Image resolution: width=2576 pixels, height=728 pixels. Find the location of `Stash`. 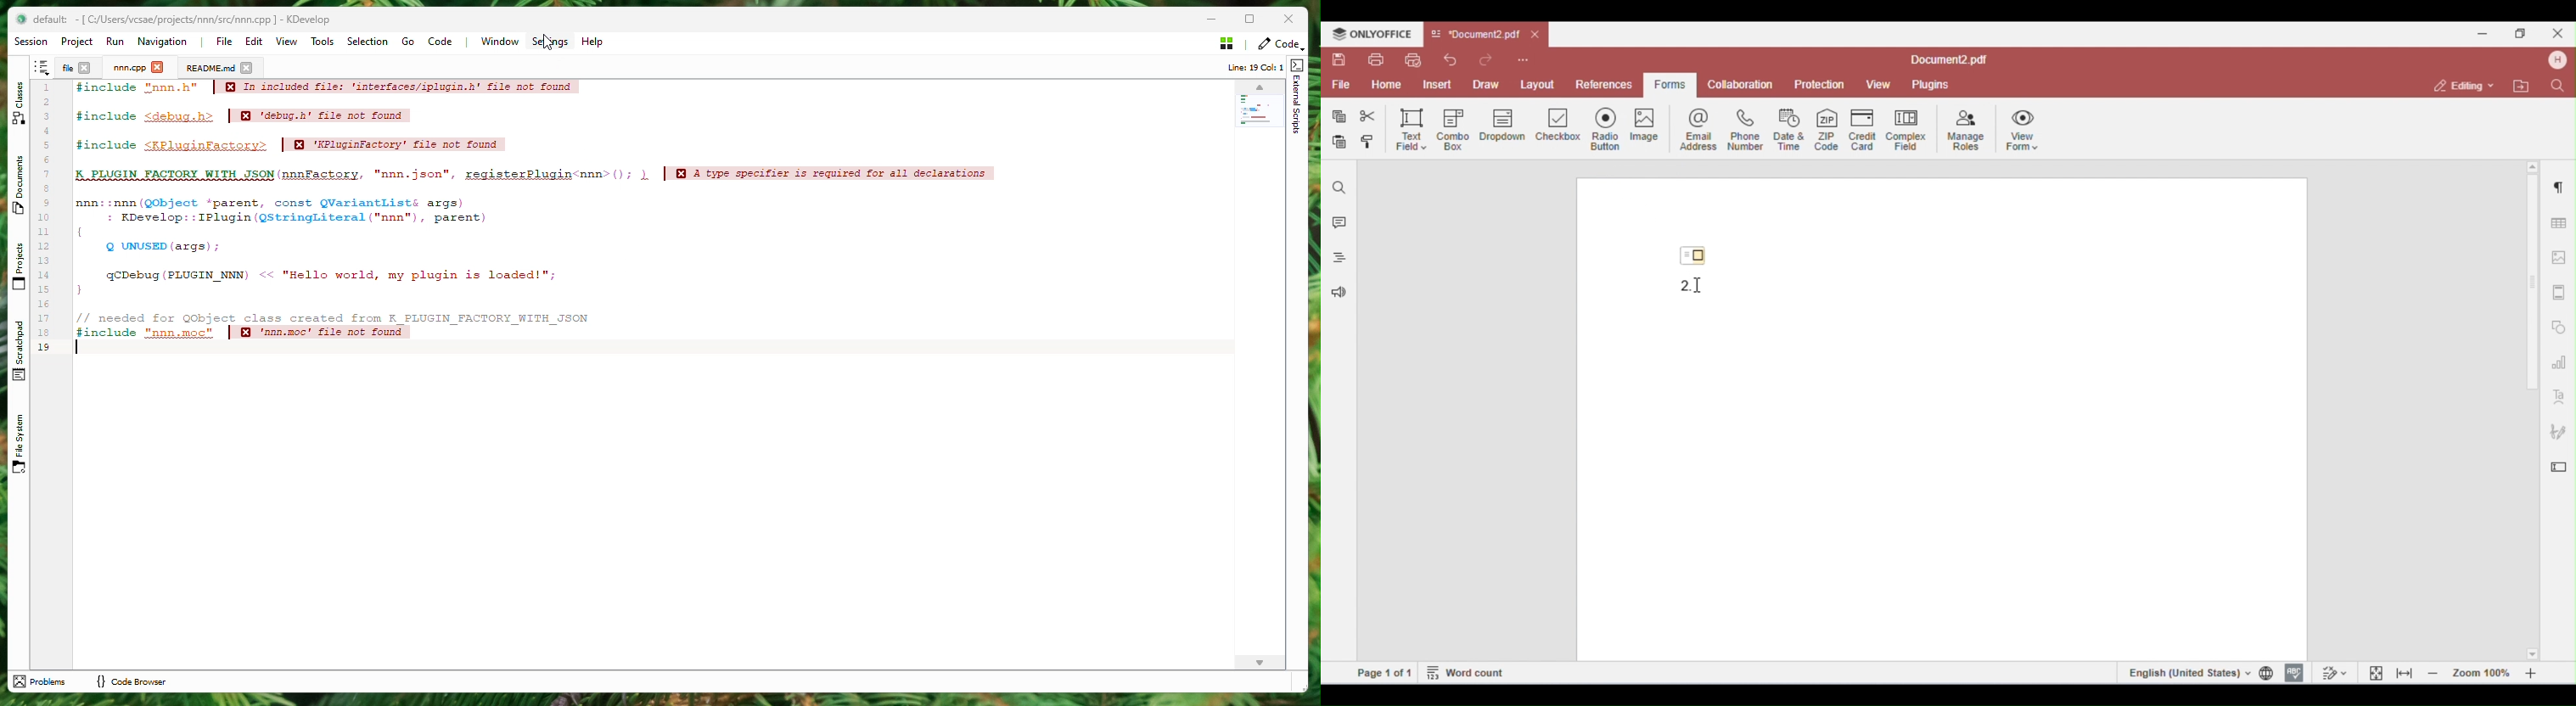

Stash is located at coordinates (1222, 43).